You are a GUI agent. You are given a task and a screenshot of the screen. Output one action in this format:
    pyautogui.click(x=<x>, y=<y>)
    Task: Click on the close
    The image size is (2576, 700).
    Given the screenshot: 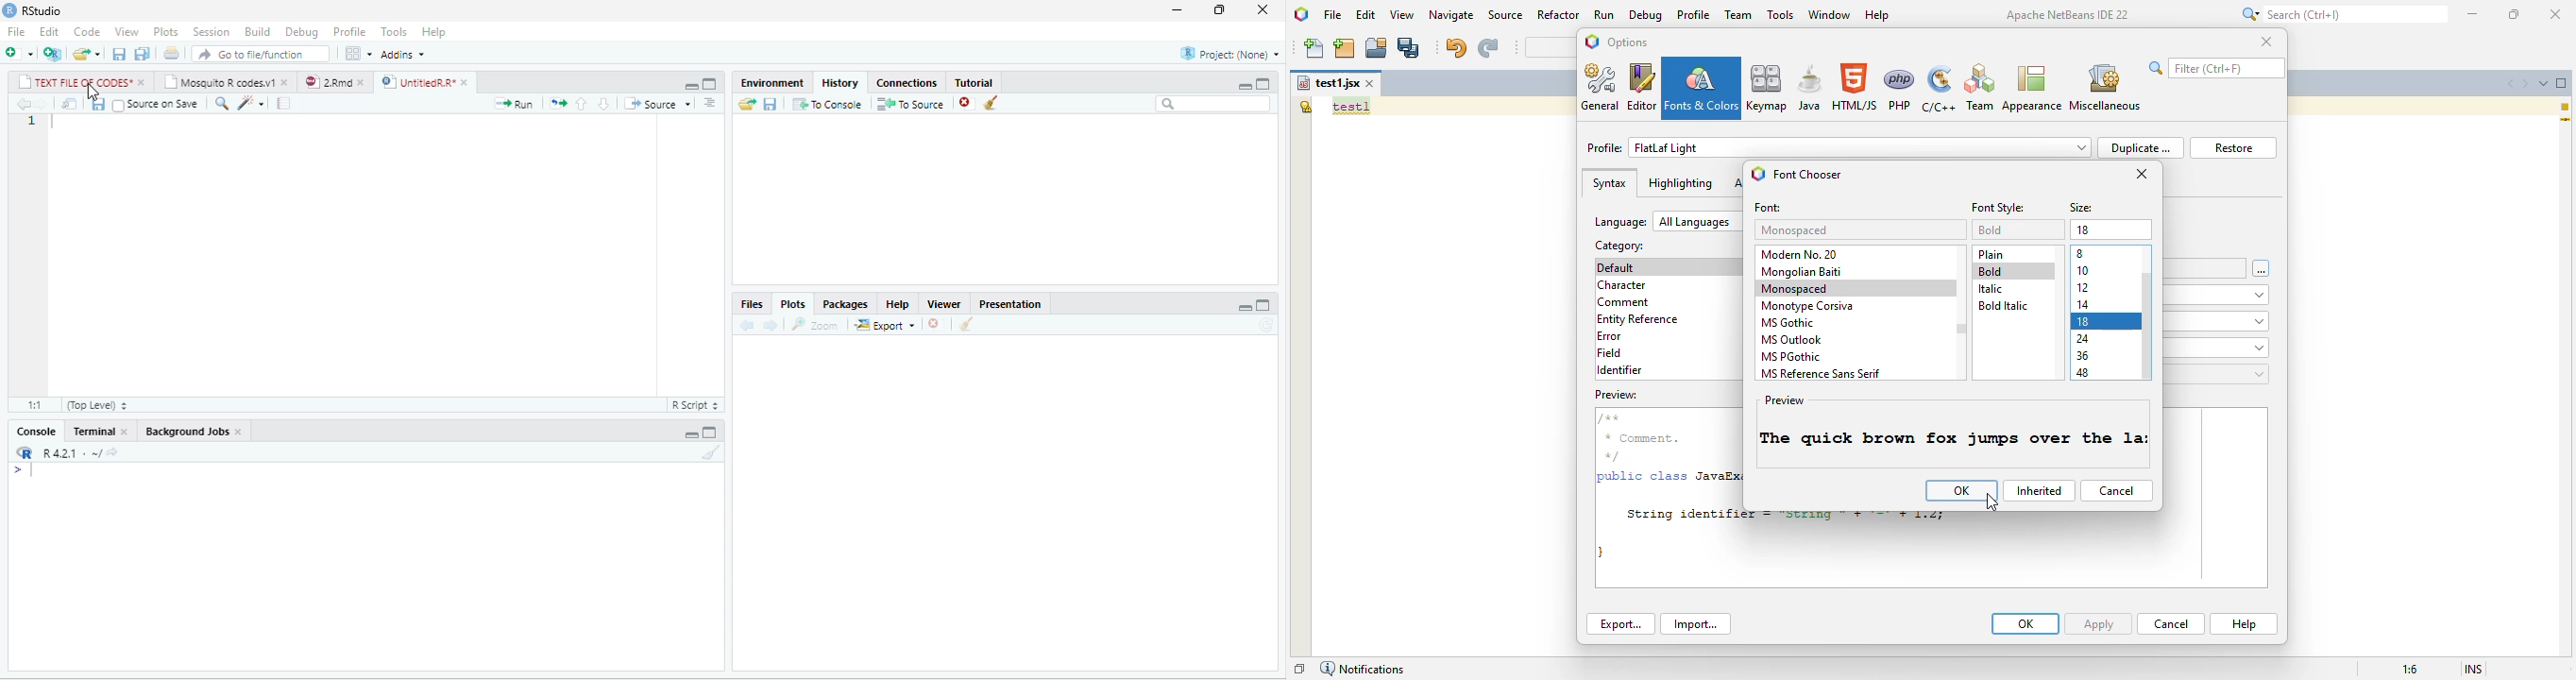 What is the action you would take?
    pyautogui.click(x=286, y=81)
    